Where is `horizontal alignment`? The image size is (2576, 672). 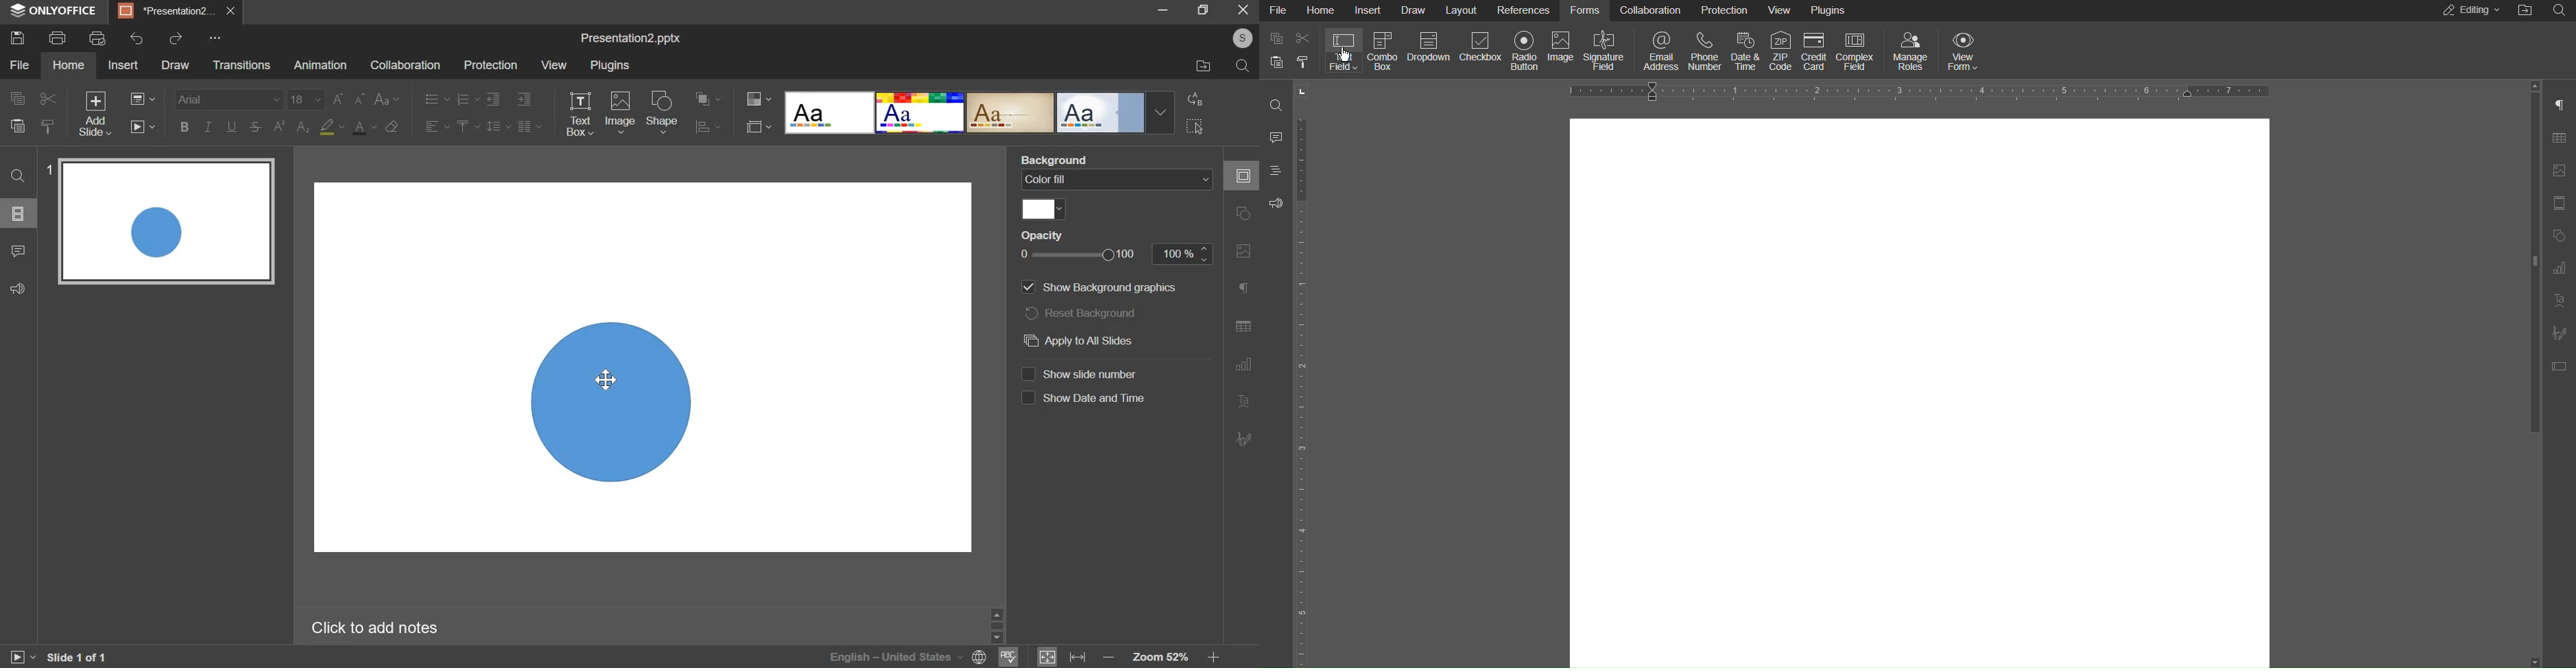
horizontal alignment is located at coordinates (438, 127).